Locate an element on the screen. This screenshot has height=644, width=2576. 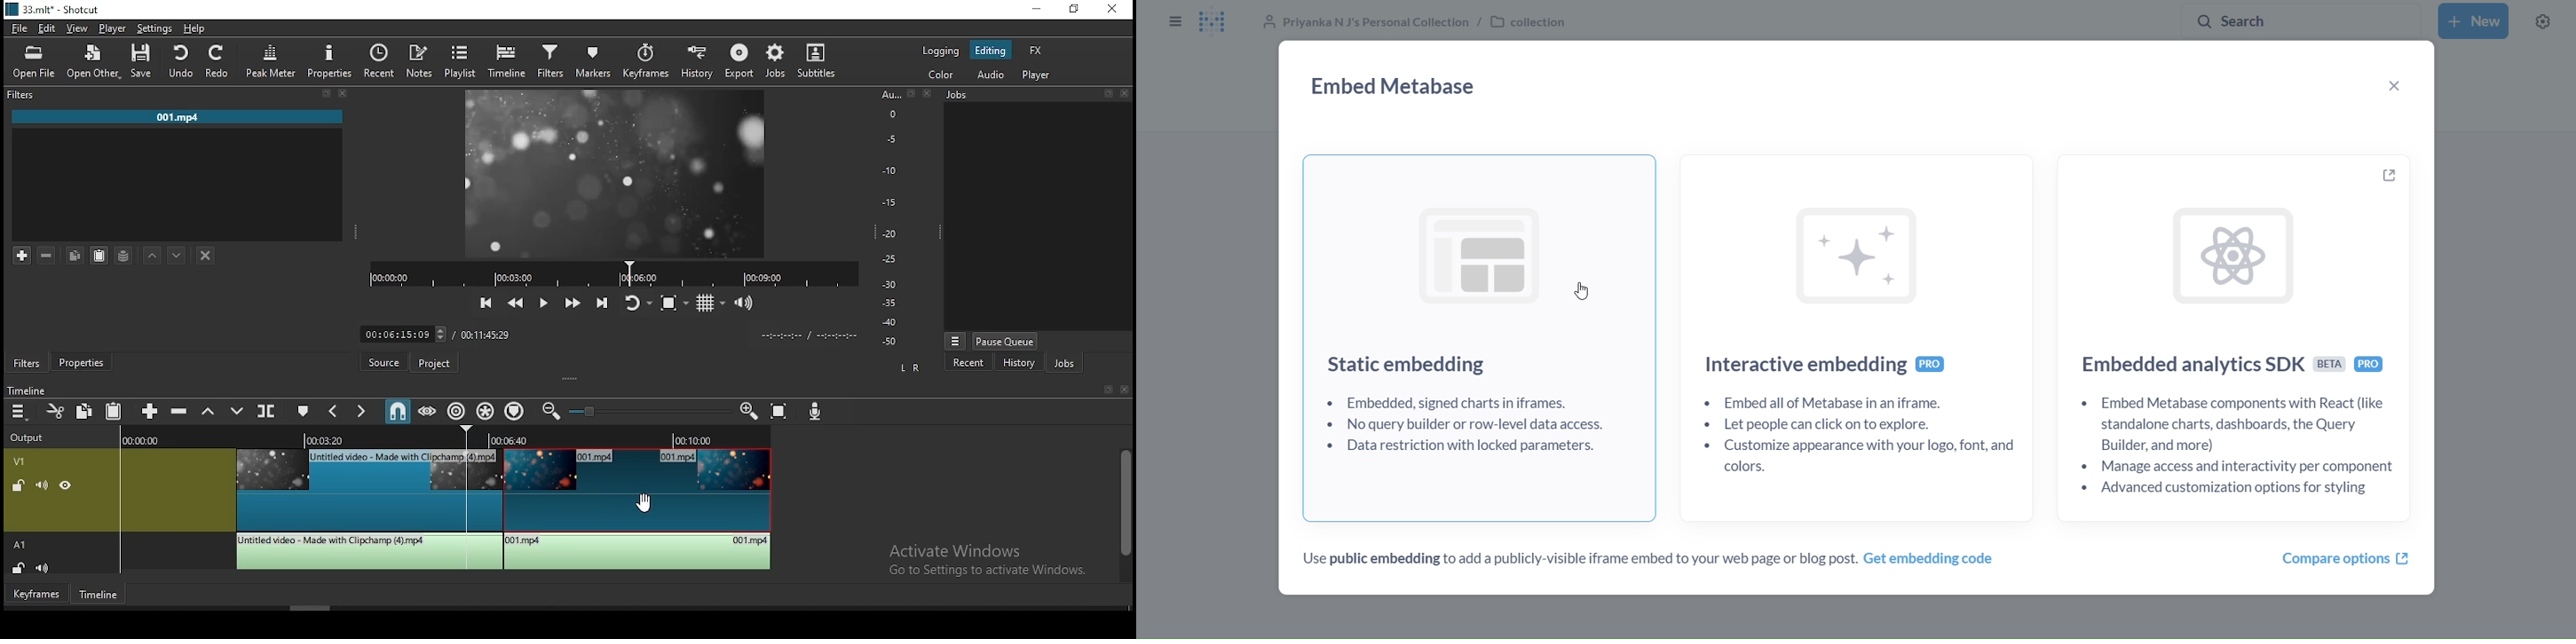
remove selected filters is located at coordinates (49, 253).